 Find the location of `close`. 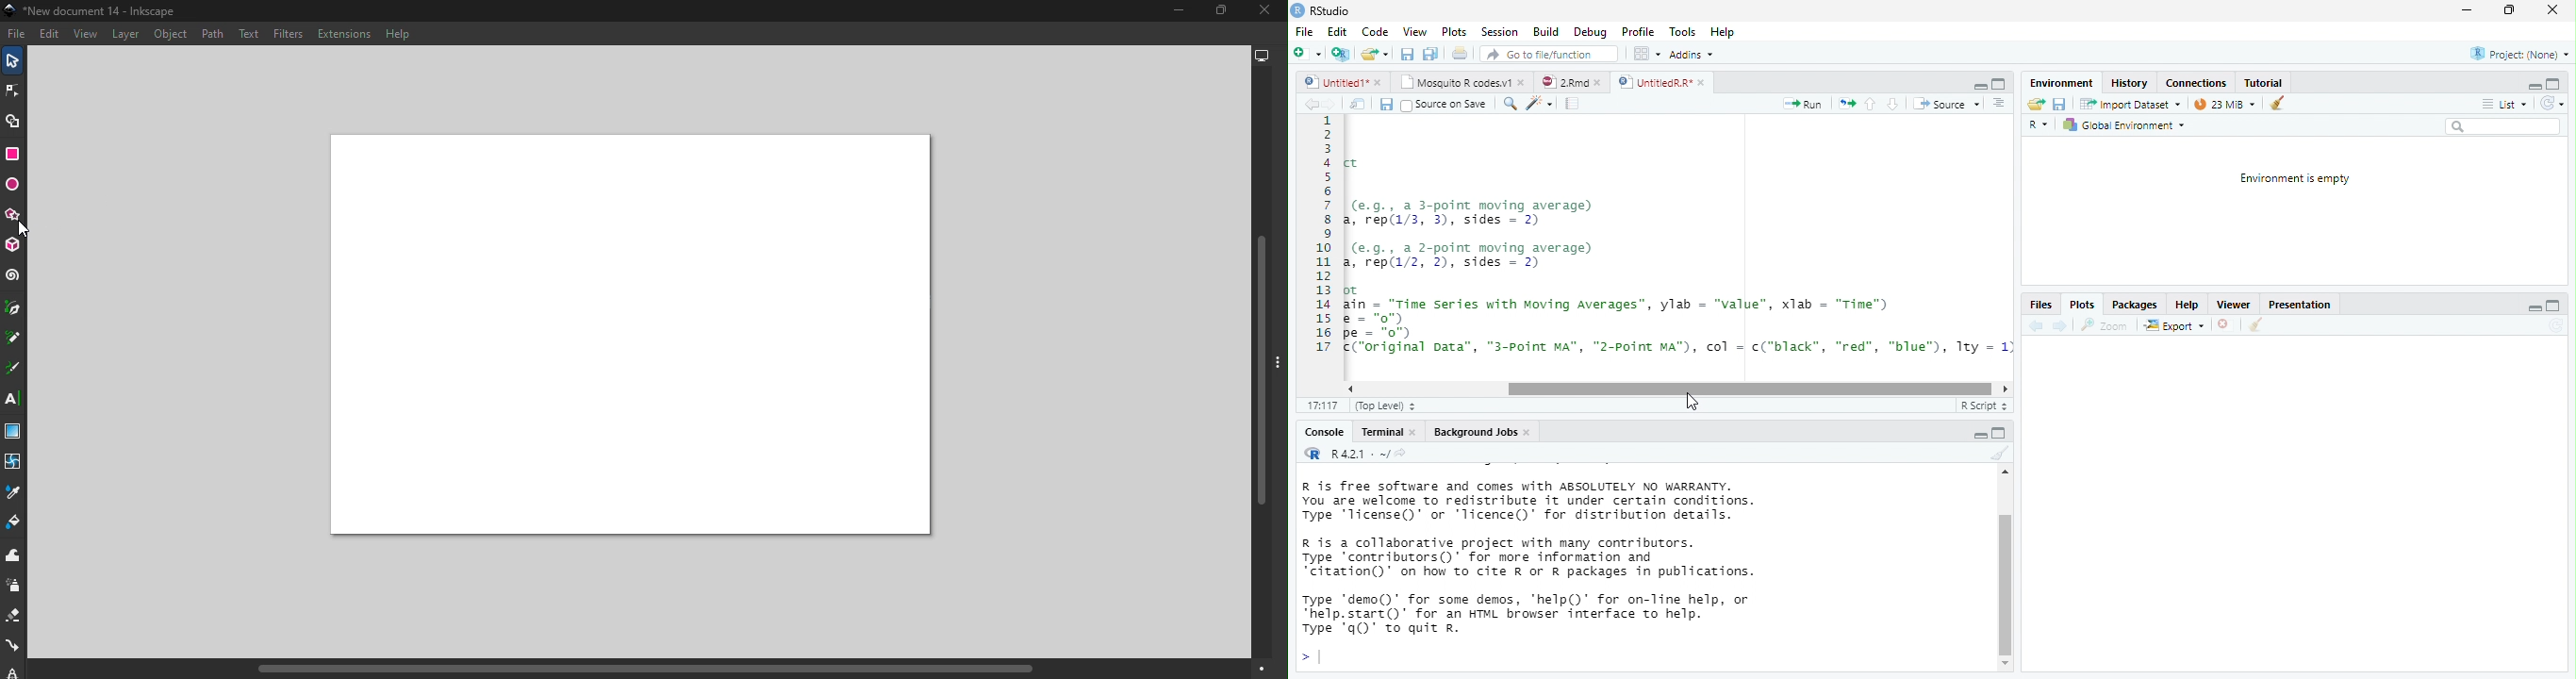

close is located at coordinates (2551, 10).